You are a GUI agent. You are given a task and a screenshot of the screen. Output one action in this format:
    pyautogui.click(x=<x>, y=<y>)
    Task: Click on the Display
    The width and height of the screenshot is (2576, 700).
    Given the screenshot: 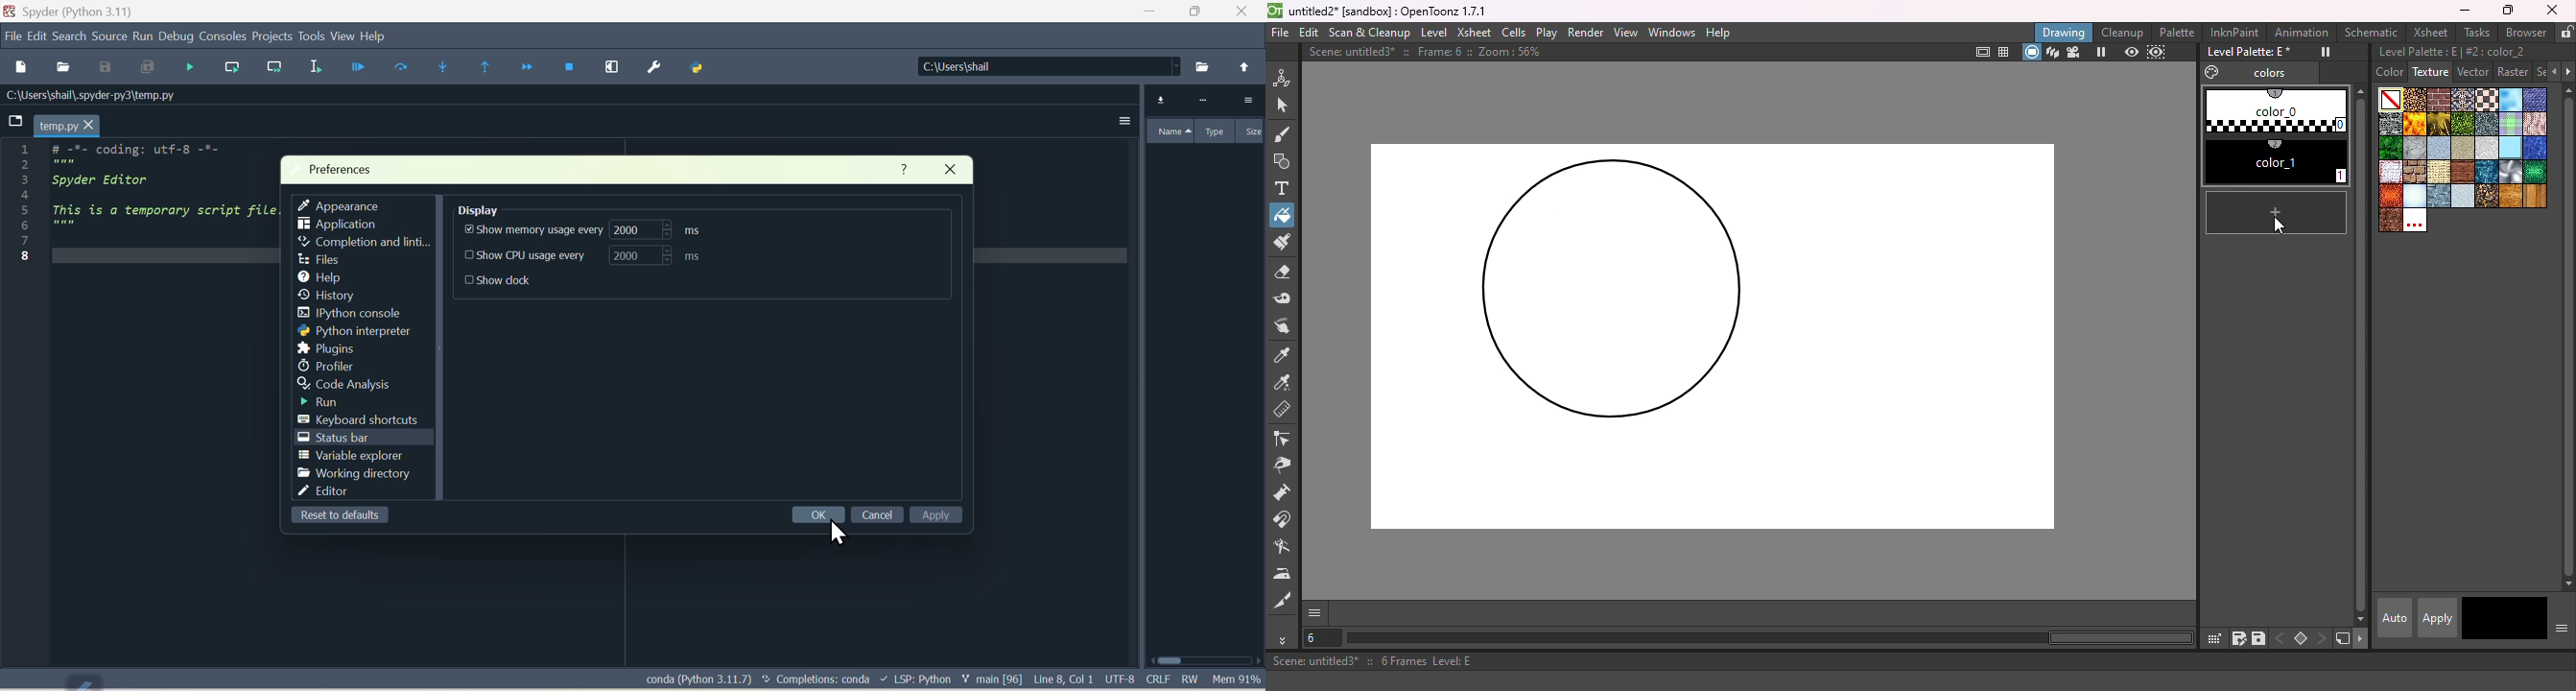 What is the action you would take?
    pyautogui.click(x=482, y=204)
    